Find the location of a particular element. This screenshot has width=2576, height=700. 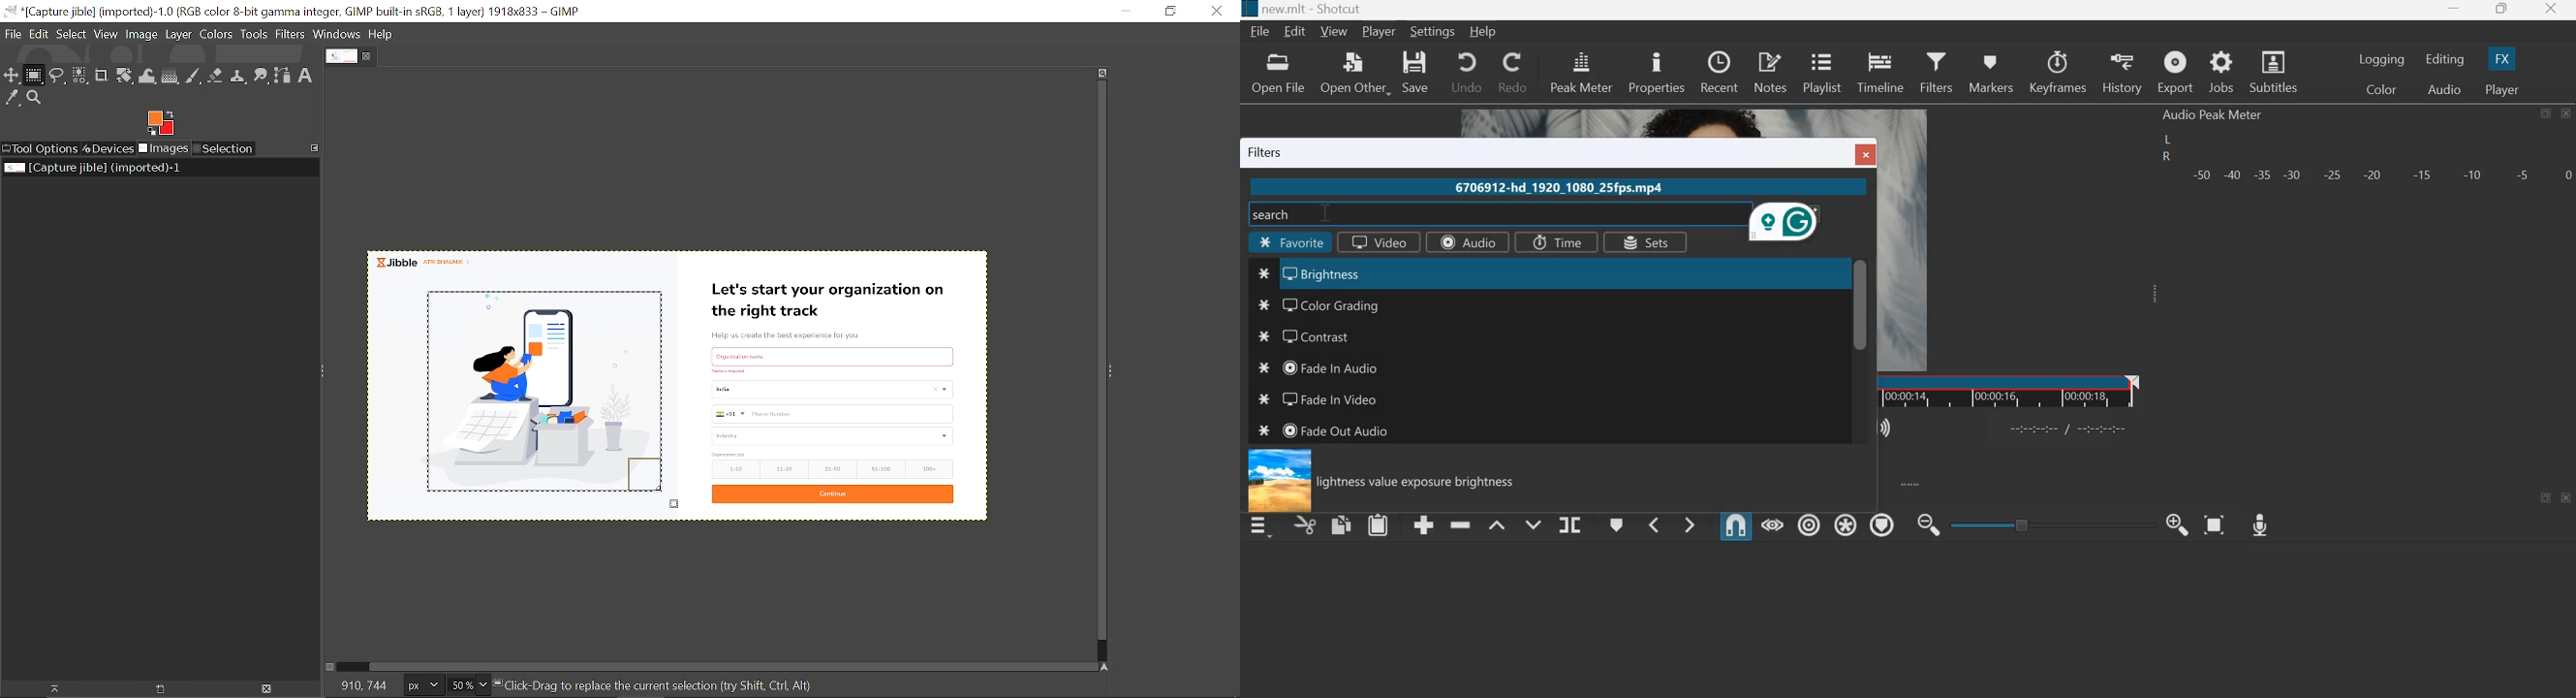

Settings is located at coordinates (1434, 31).